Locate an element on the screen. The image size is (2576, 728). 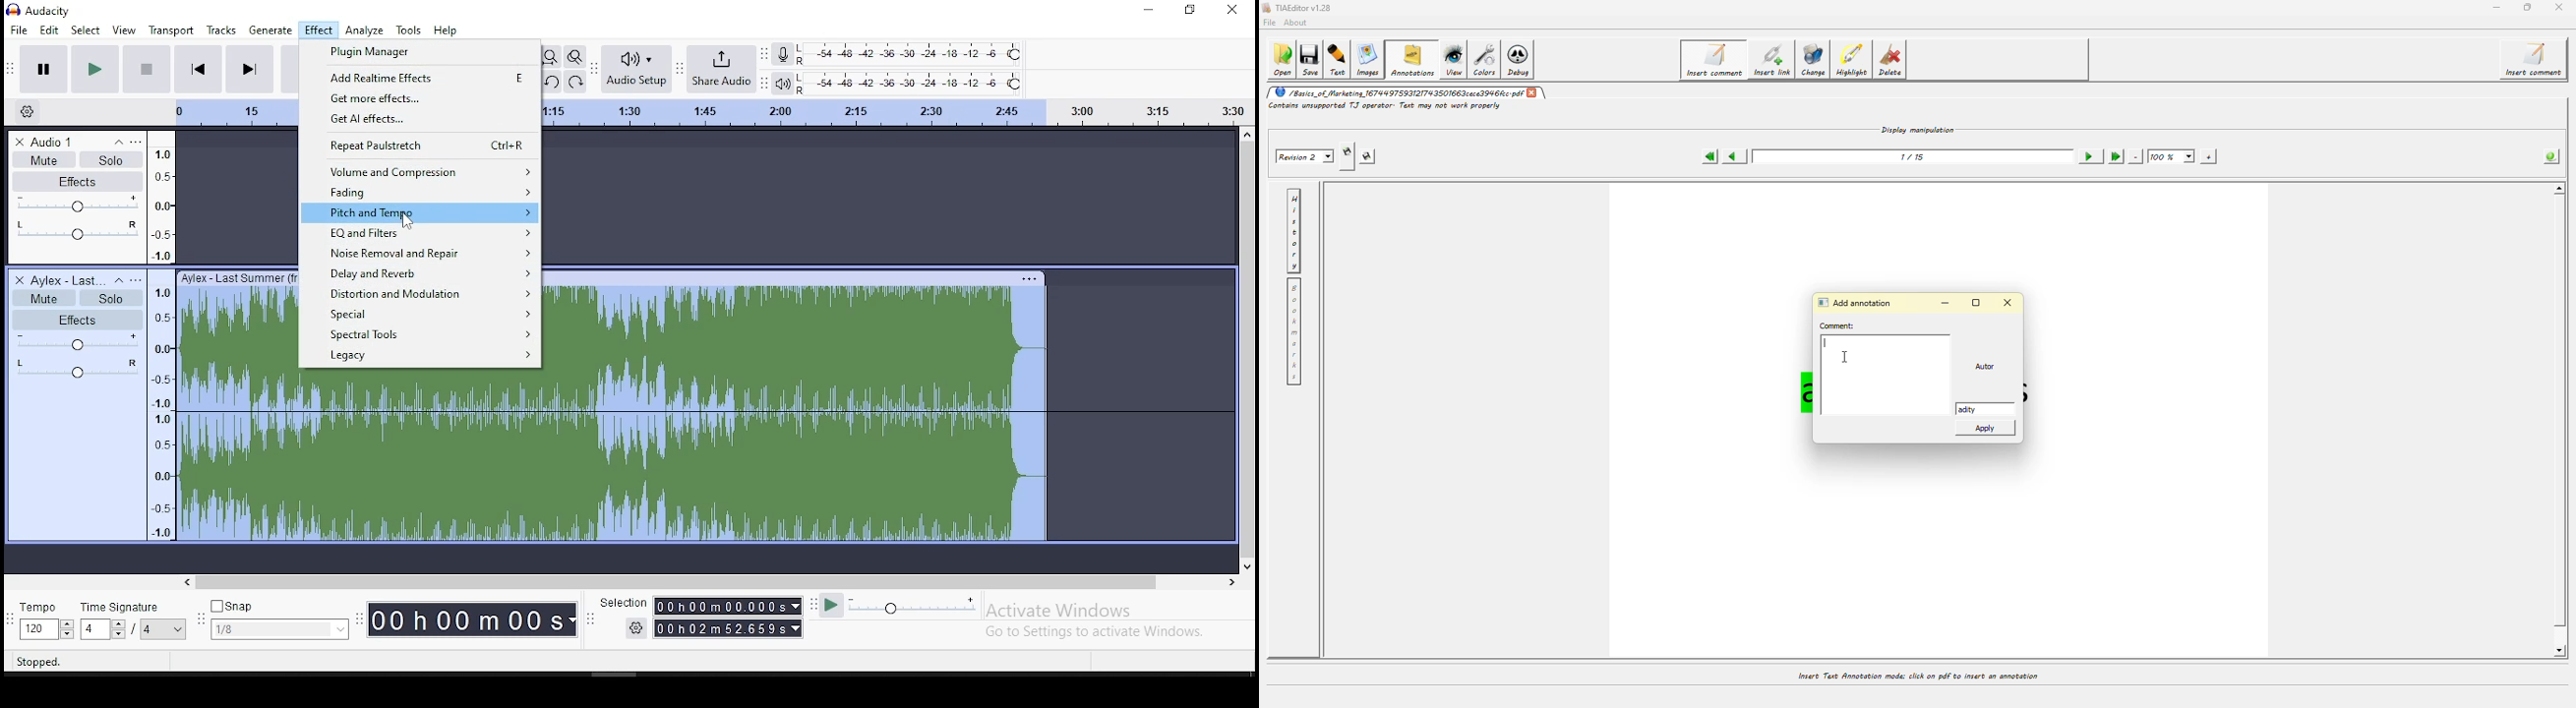
audio effect is located at coordinates (78, 375).